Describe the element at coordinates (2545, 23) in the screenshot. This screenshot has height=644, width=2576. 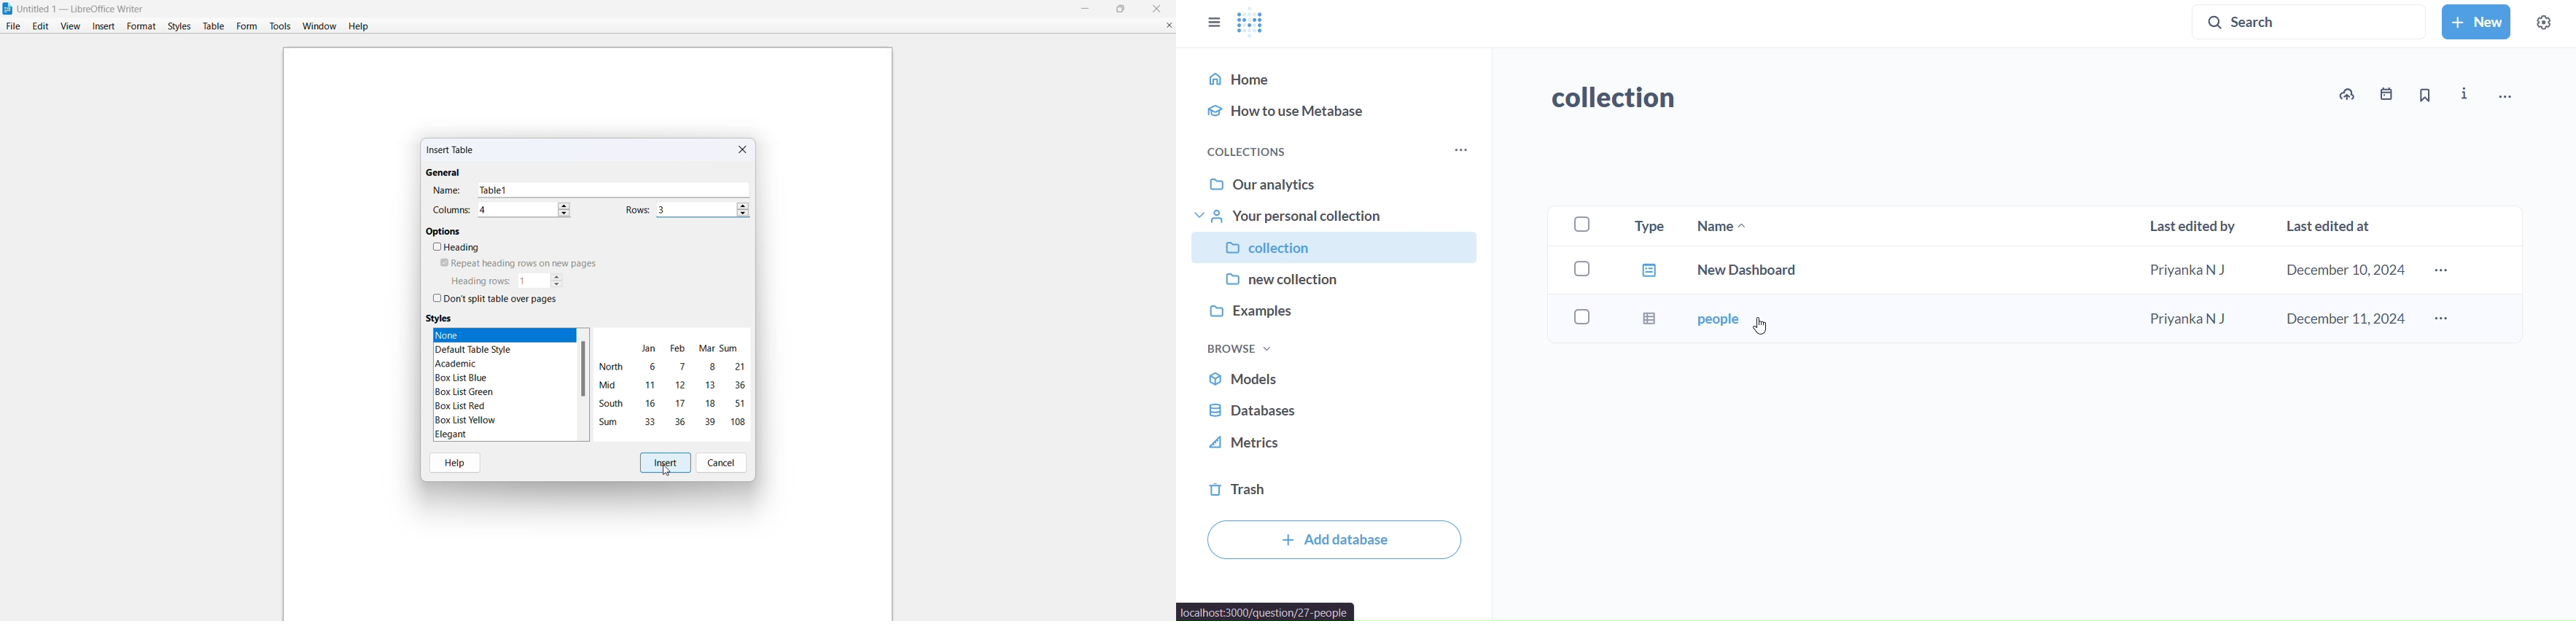
I see `settings` at that location.